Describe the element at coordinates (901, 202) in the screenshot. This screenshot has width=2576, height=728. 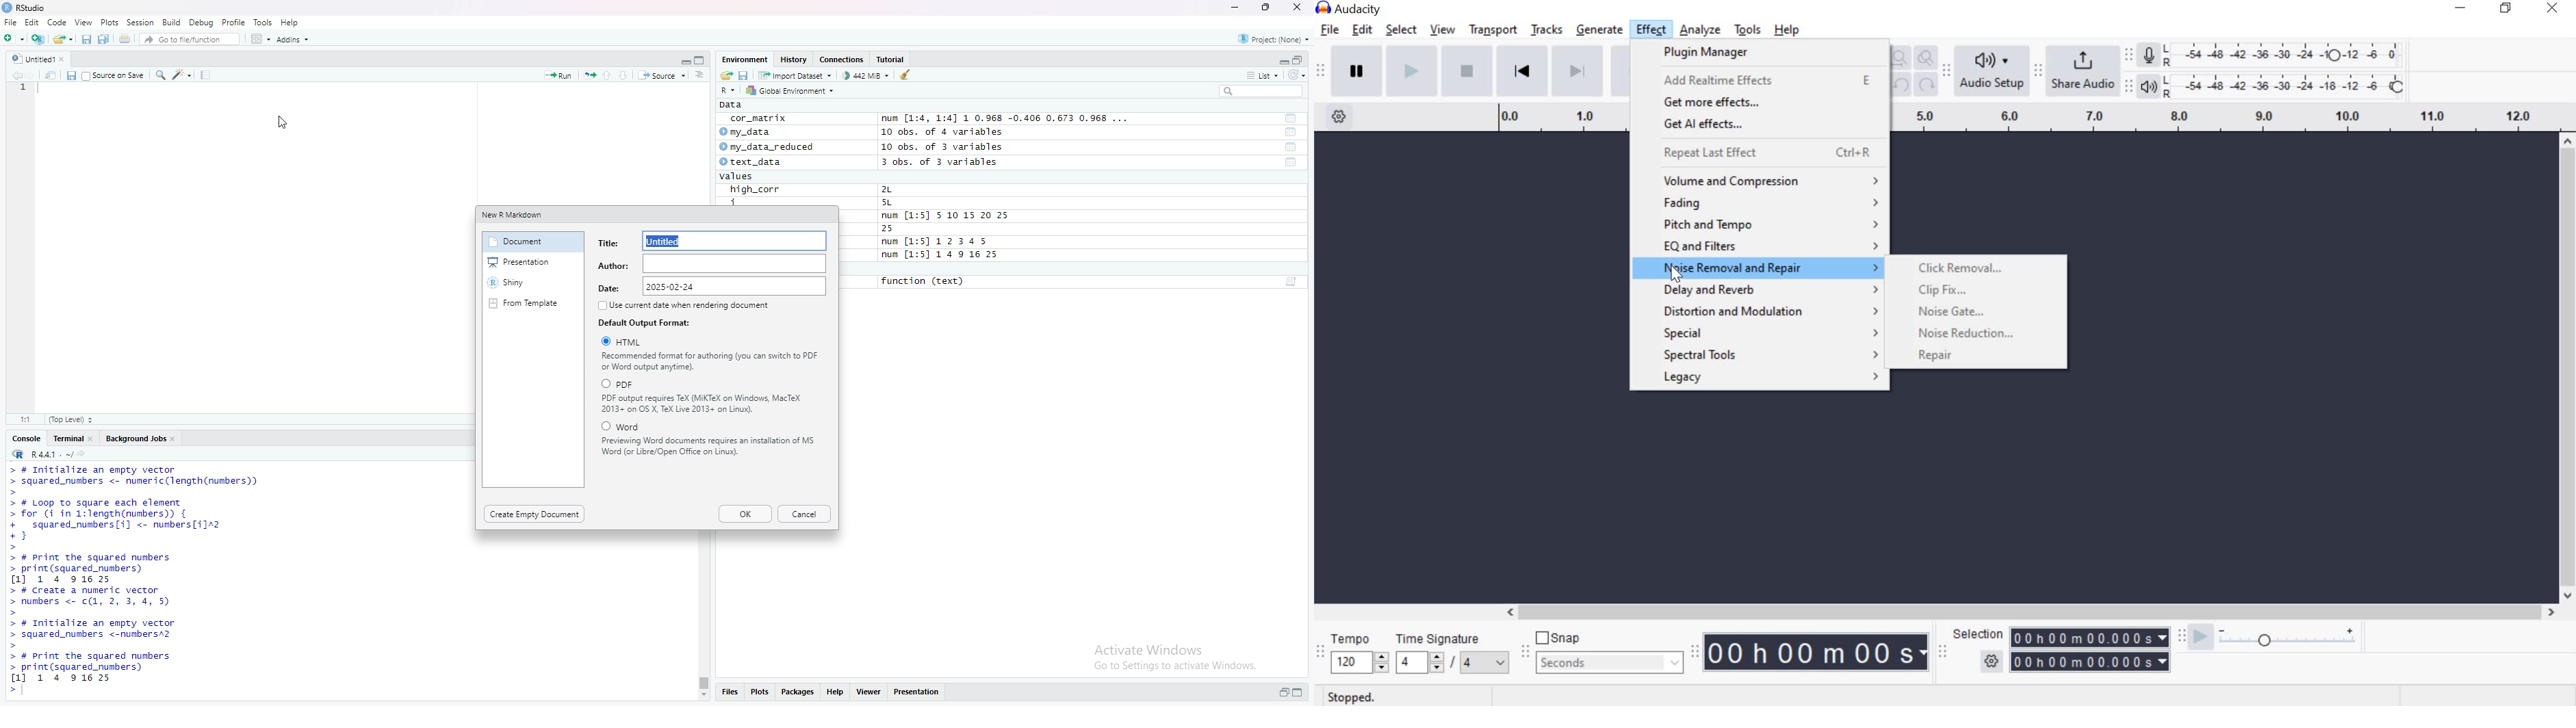
I see `5L` at that location.